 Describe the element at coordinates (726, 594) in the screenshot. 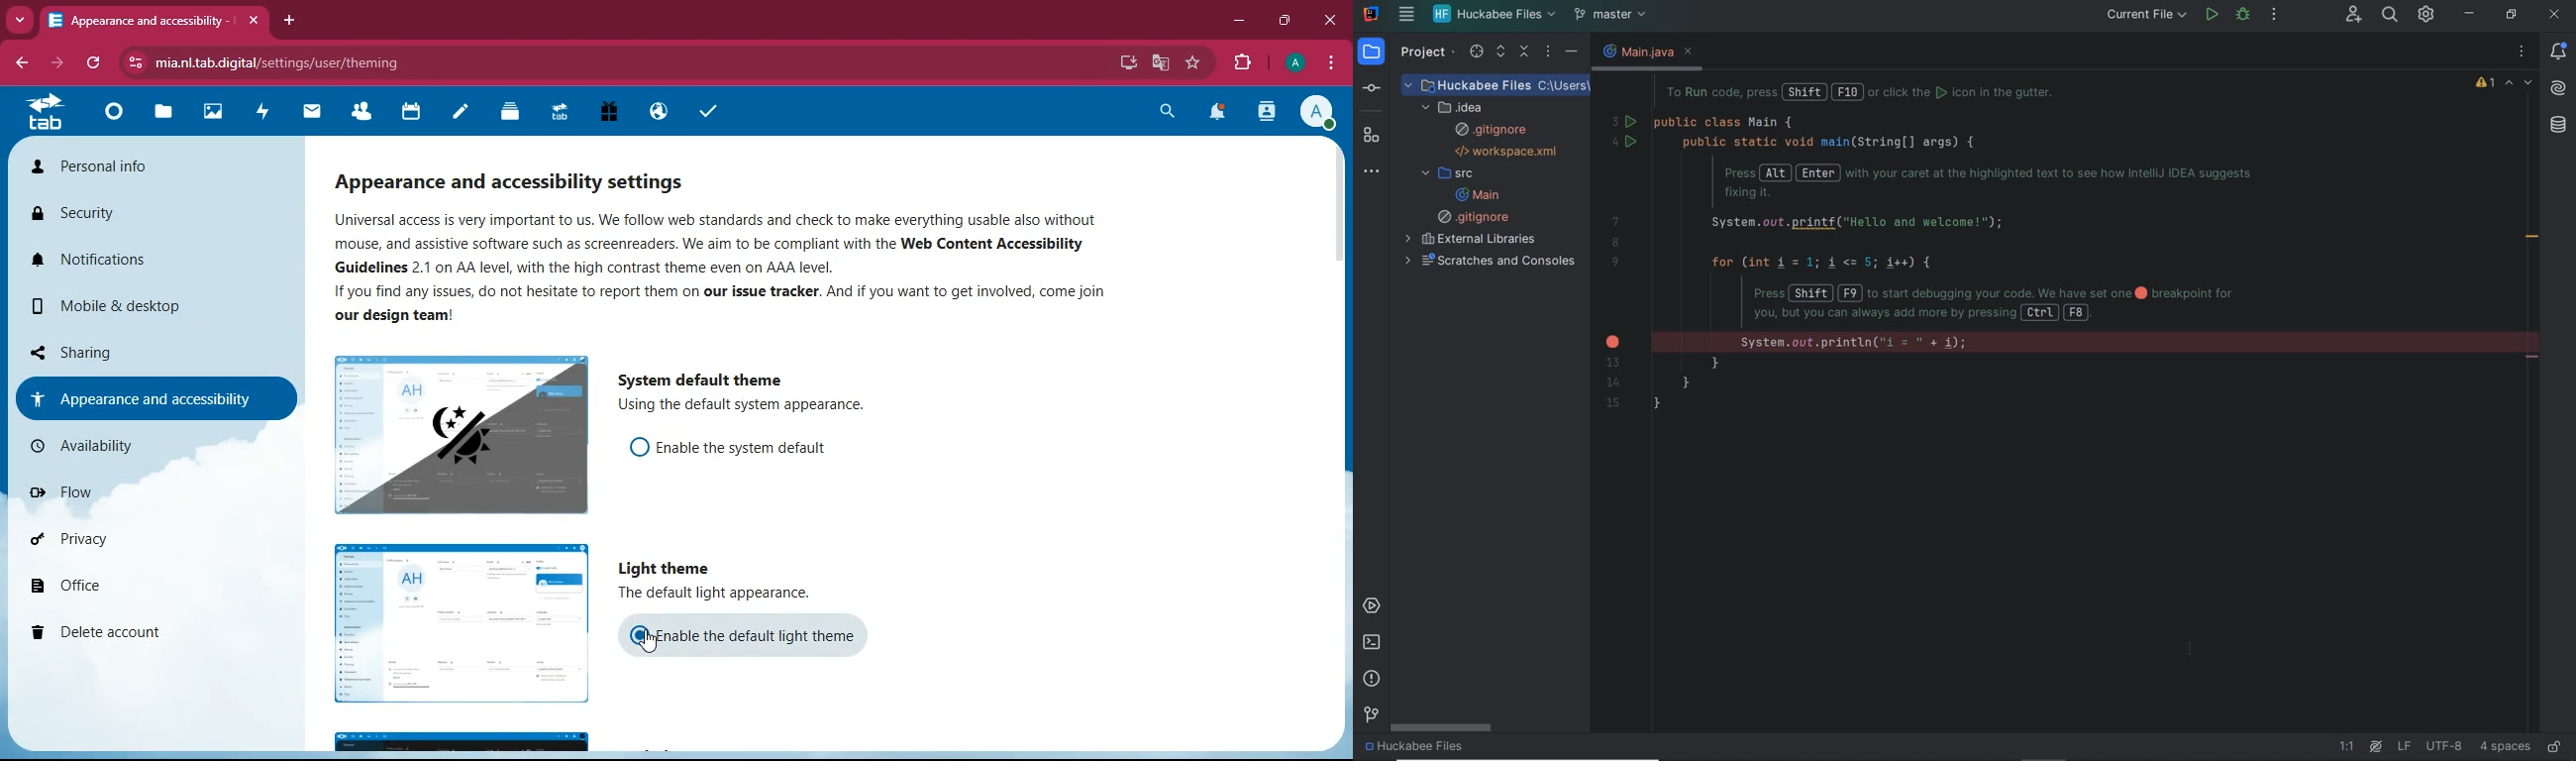

I see `description` at that location.